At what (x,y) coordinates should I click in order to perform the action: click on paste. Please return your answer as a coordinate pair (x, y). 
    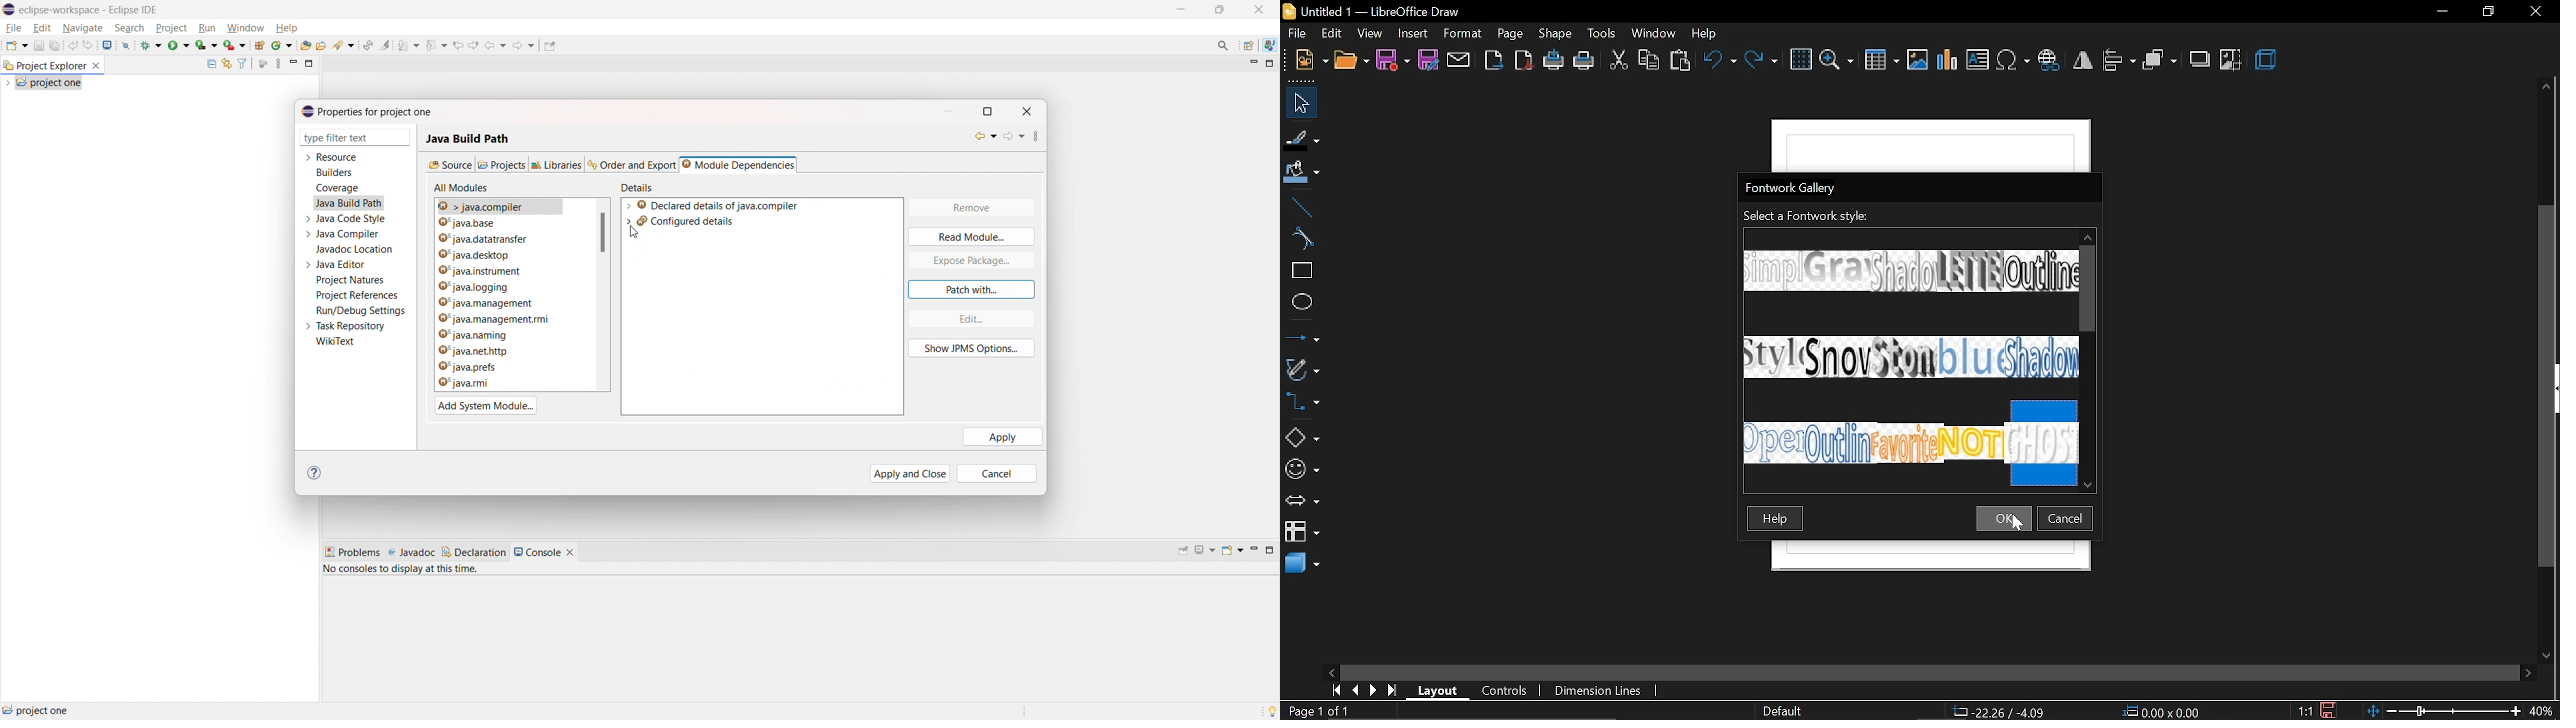
    Looking at the image, I should click on (1682, 60).